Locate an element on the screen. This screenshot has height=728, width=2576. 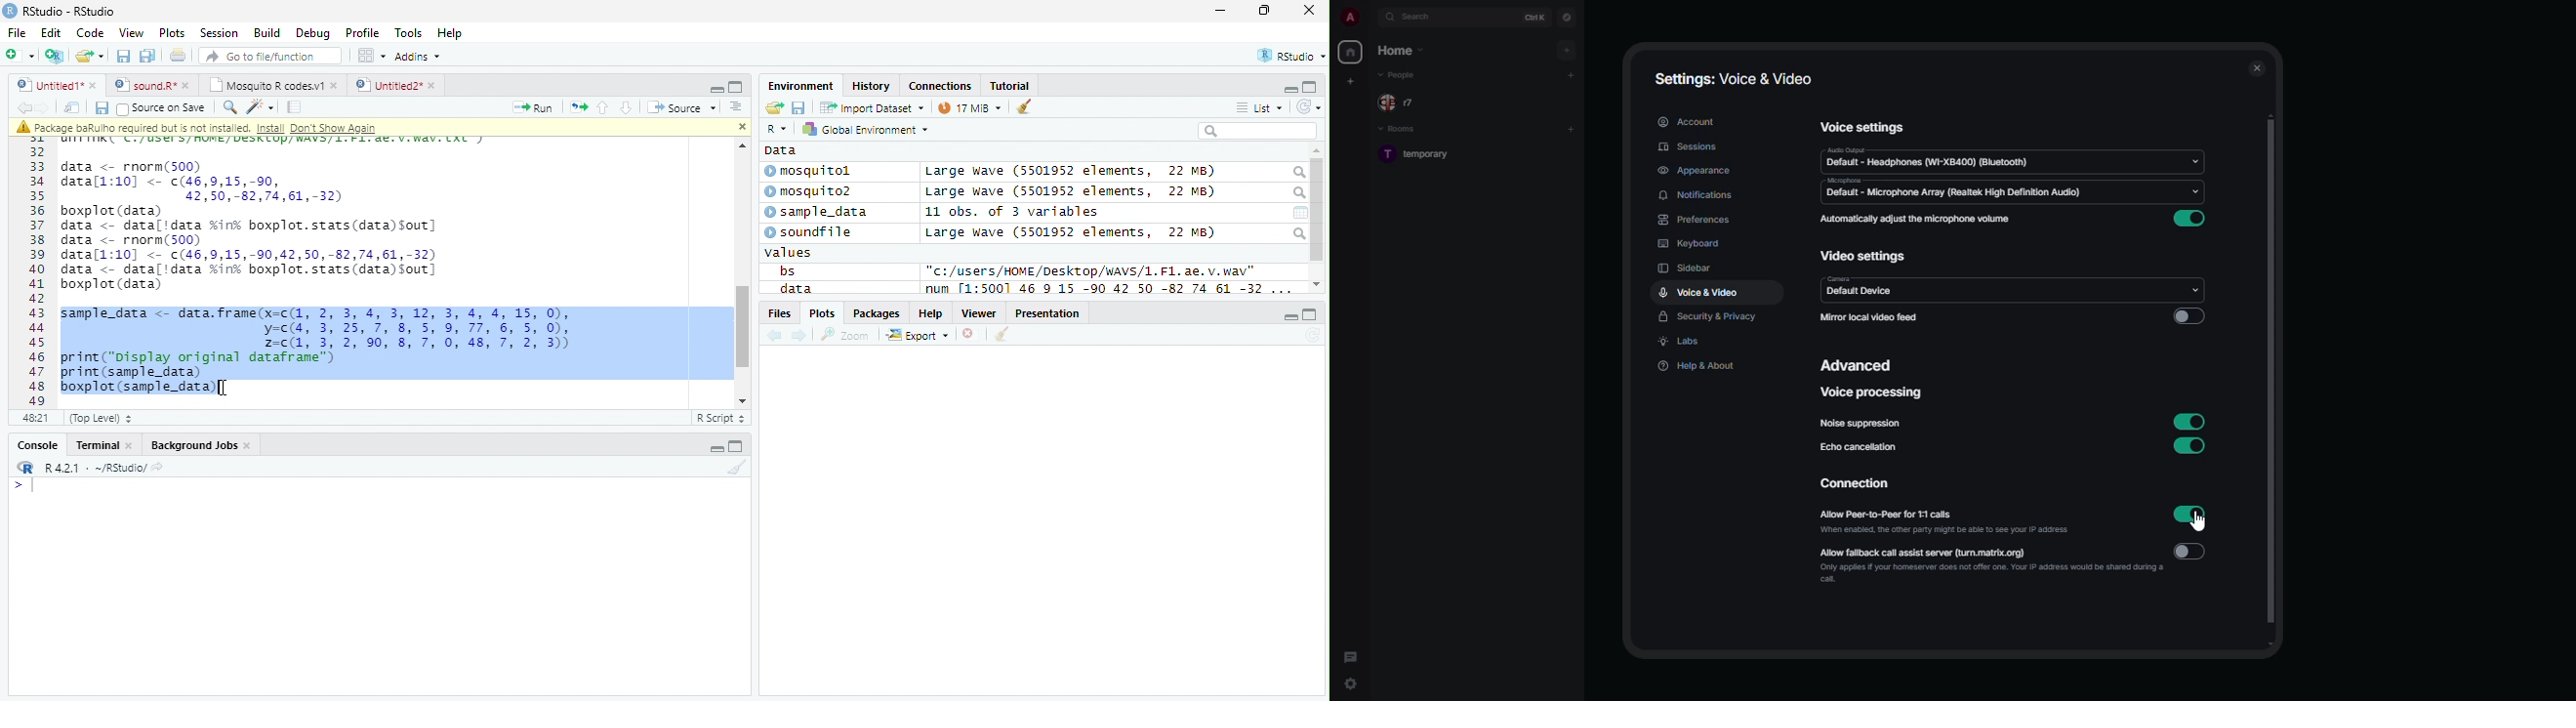
Print is located at coordinates (179, 57).